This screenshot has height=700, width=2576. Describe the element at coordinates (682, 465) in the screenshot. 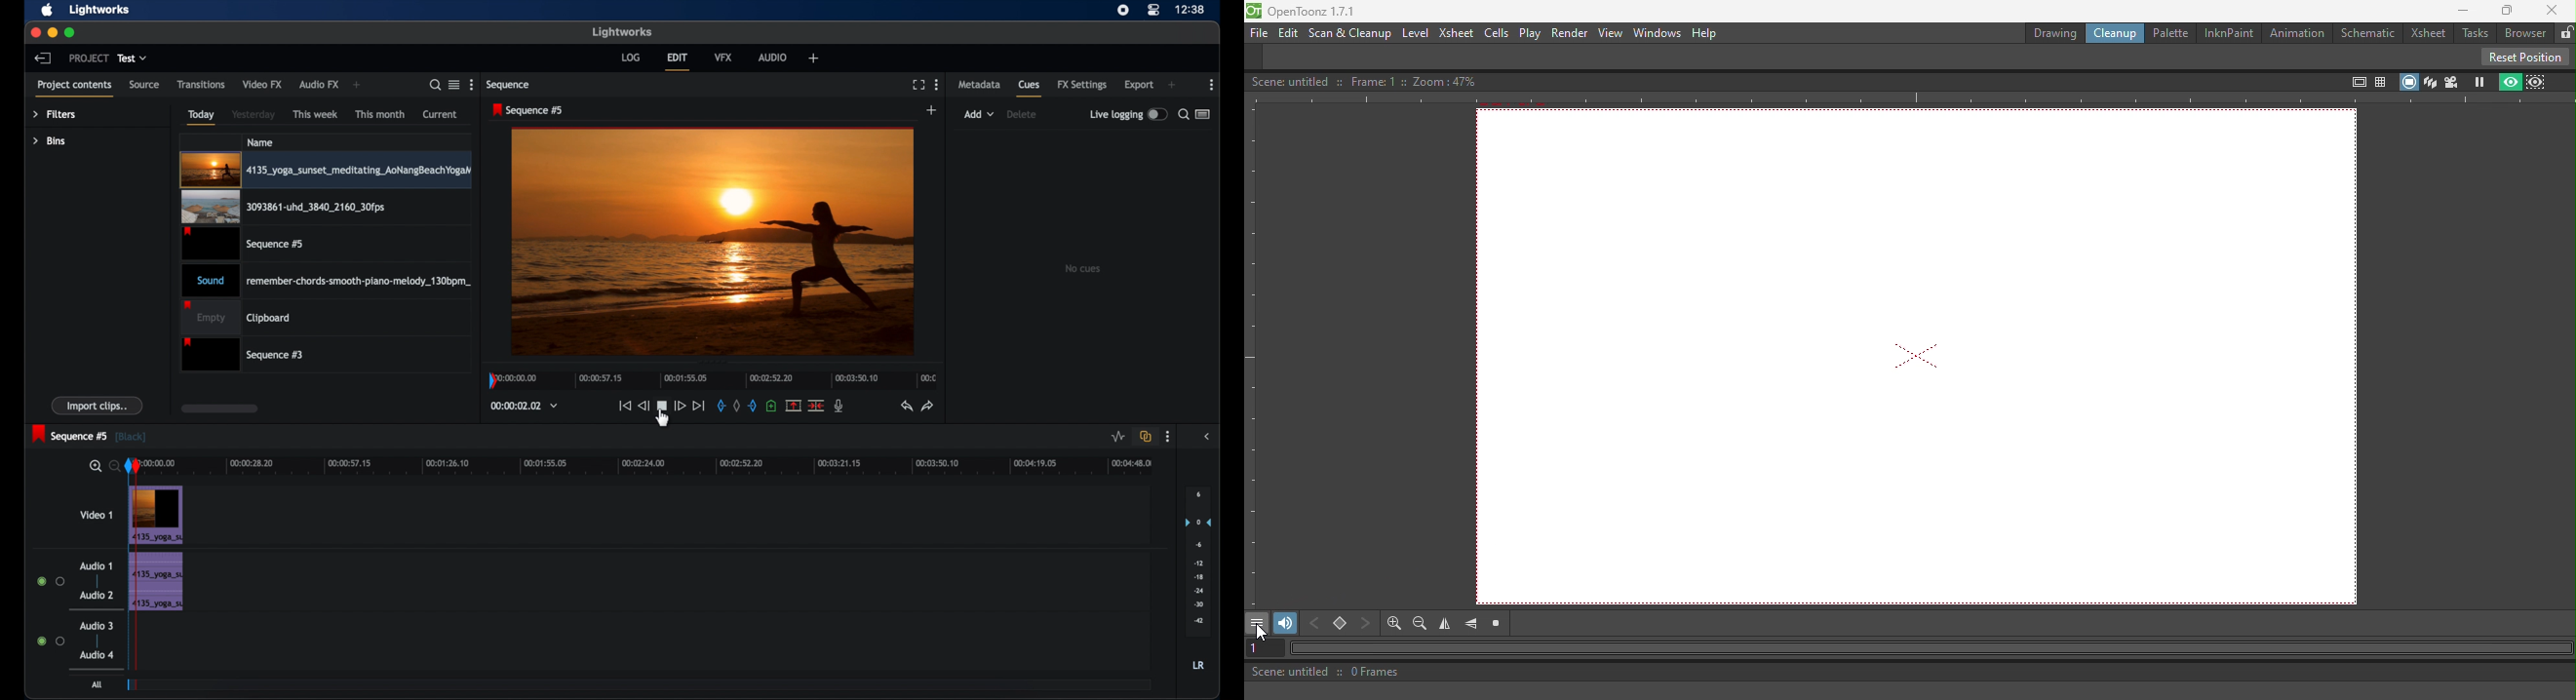

I see `timeline scale` at that location.